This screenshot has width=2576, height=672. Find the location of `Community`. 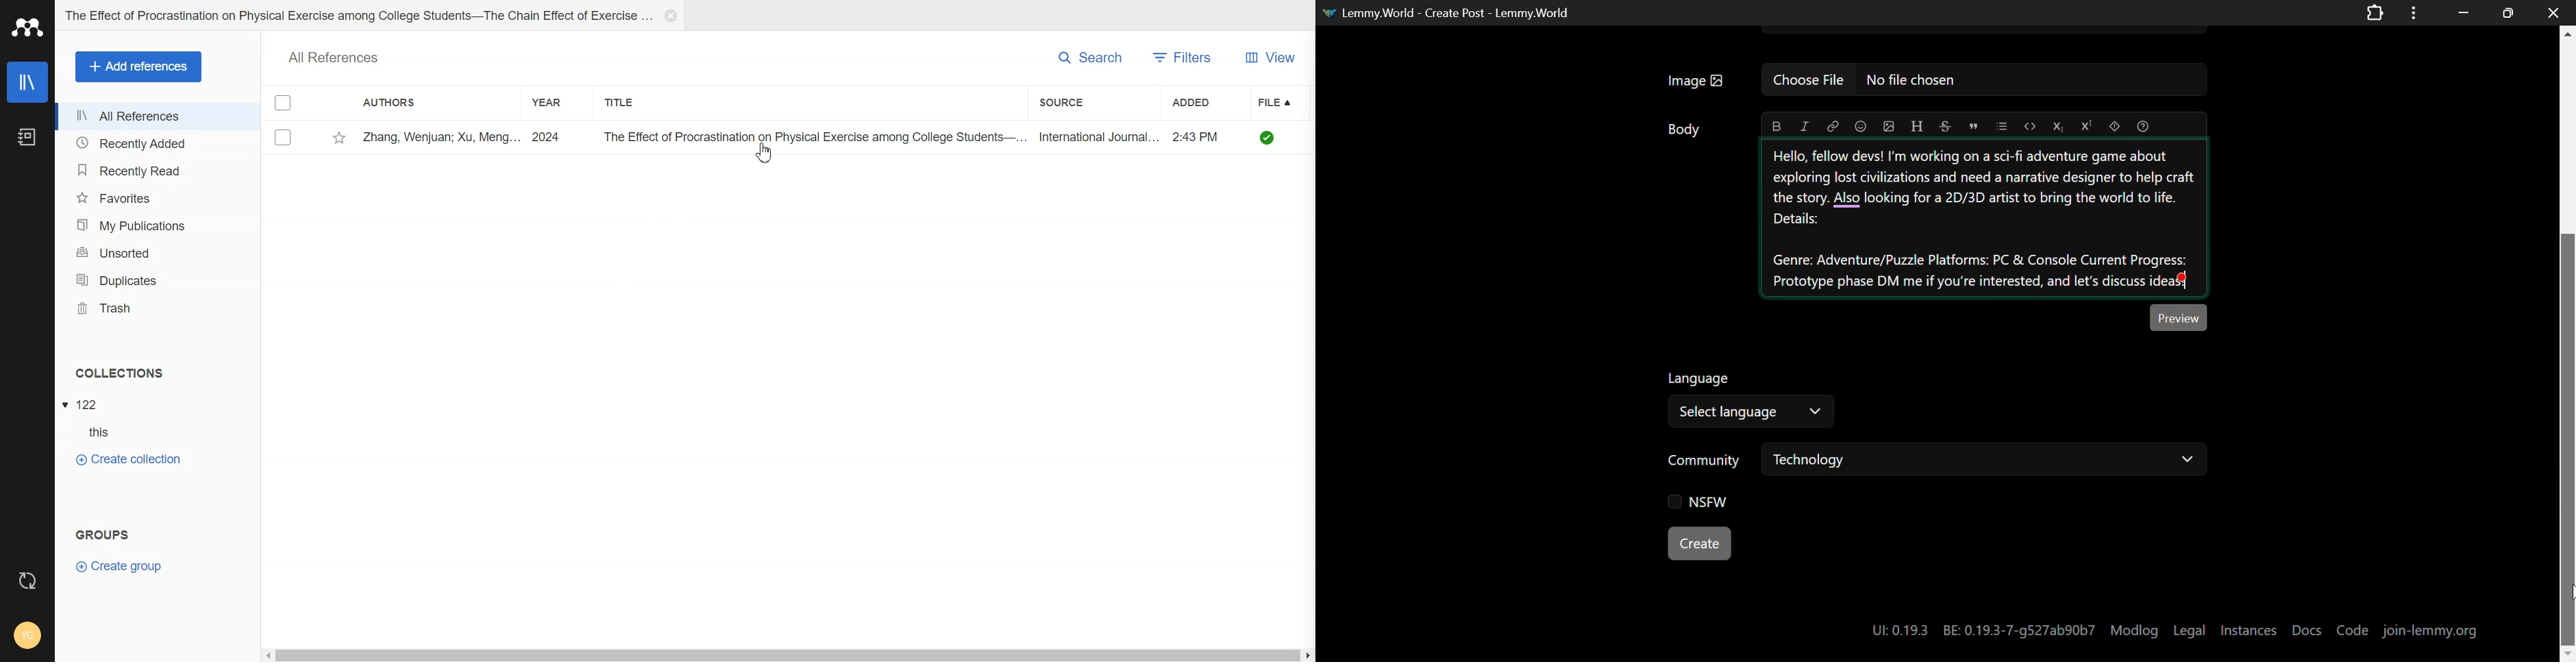

Community is located at coordinates (1707, 462).